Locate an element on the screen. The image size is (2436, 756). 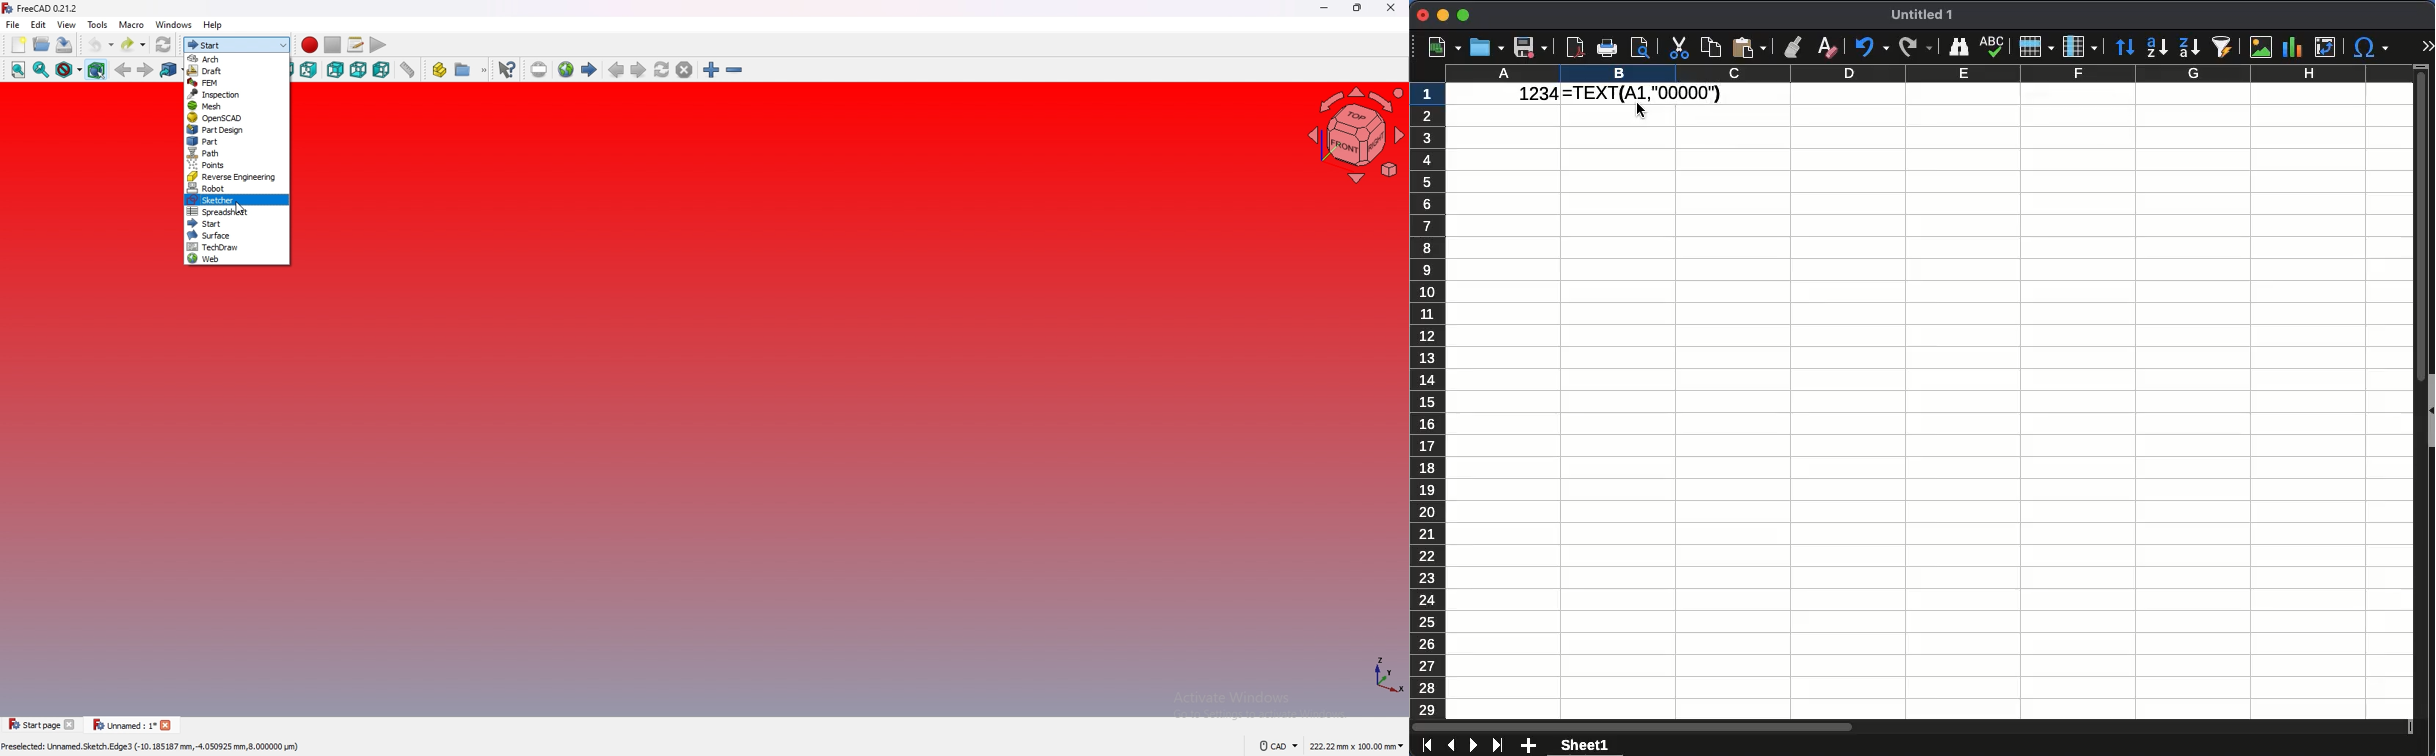
fit all is located at coordinates (18, 70).